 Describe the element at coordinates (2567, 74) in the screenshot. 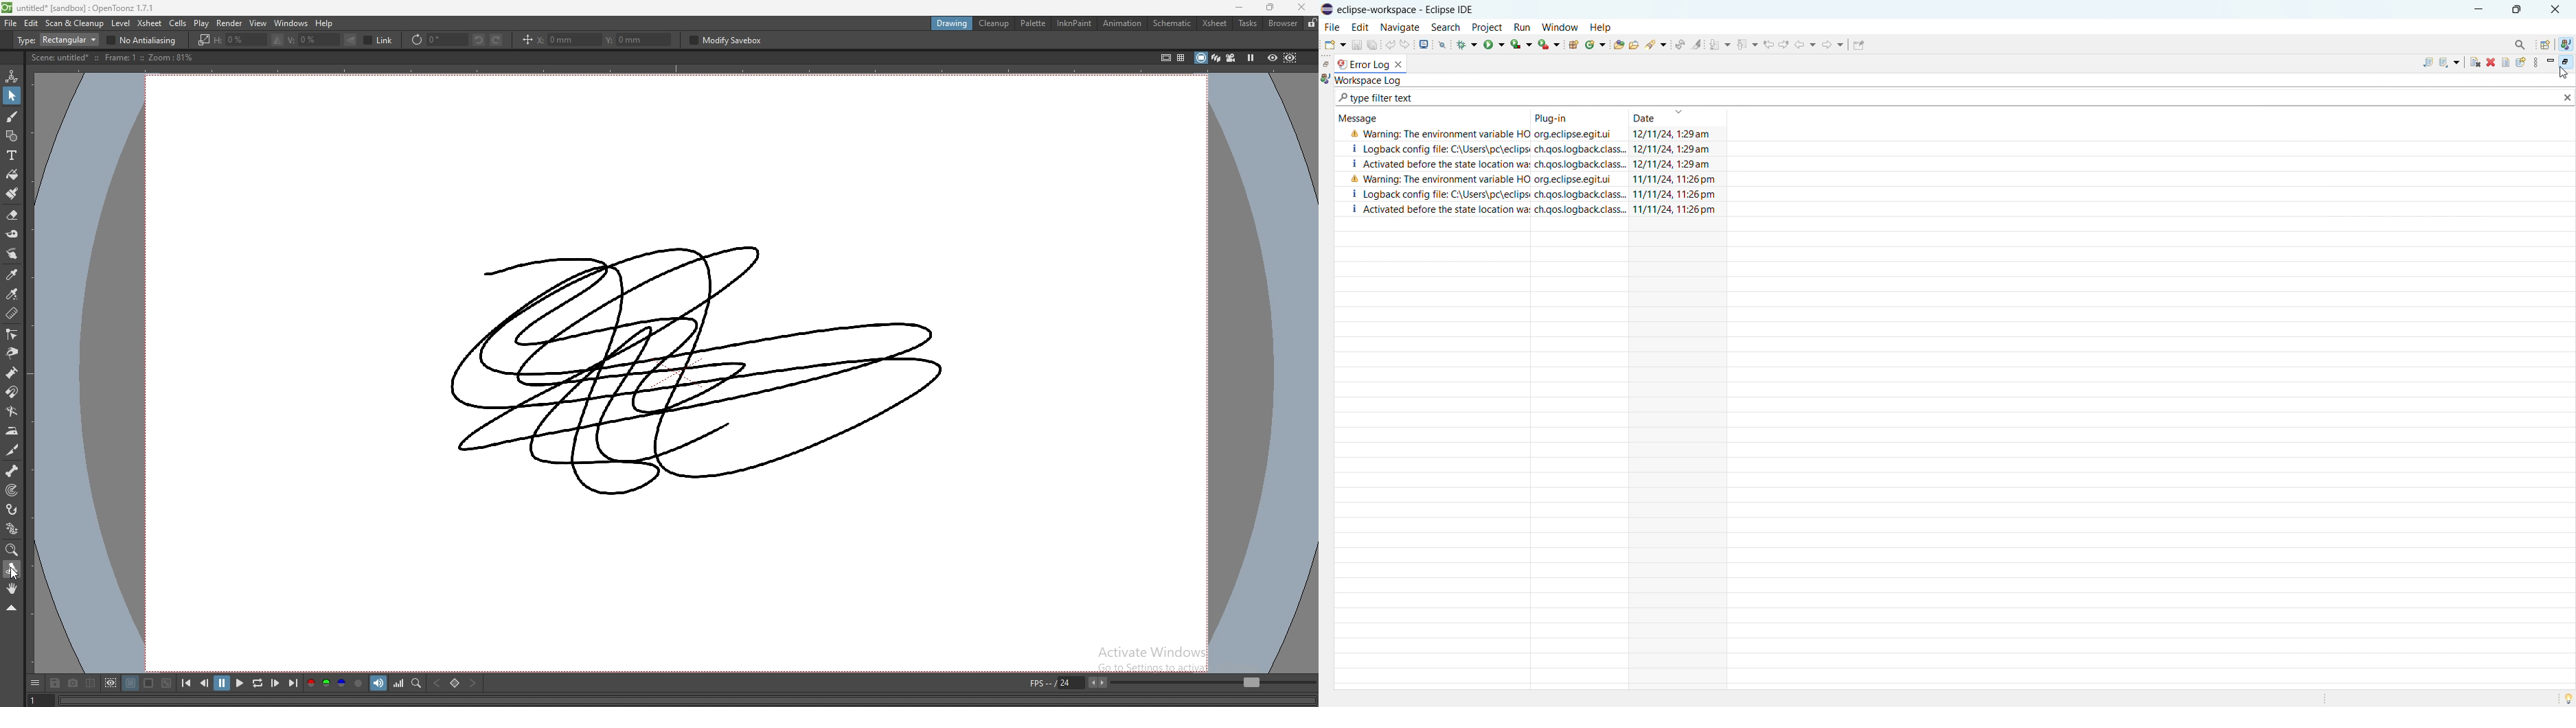

I see `cursor` at that location.